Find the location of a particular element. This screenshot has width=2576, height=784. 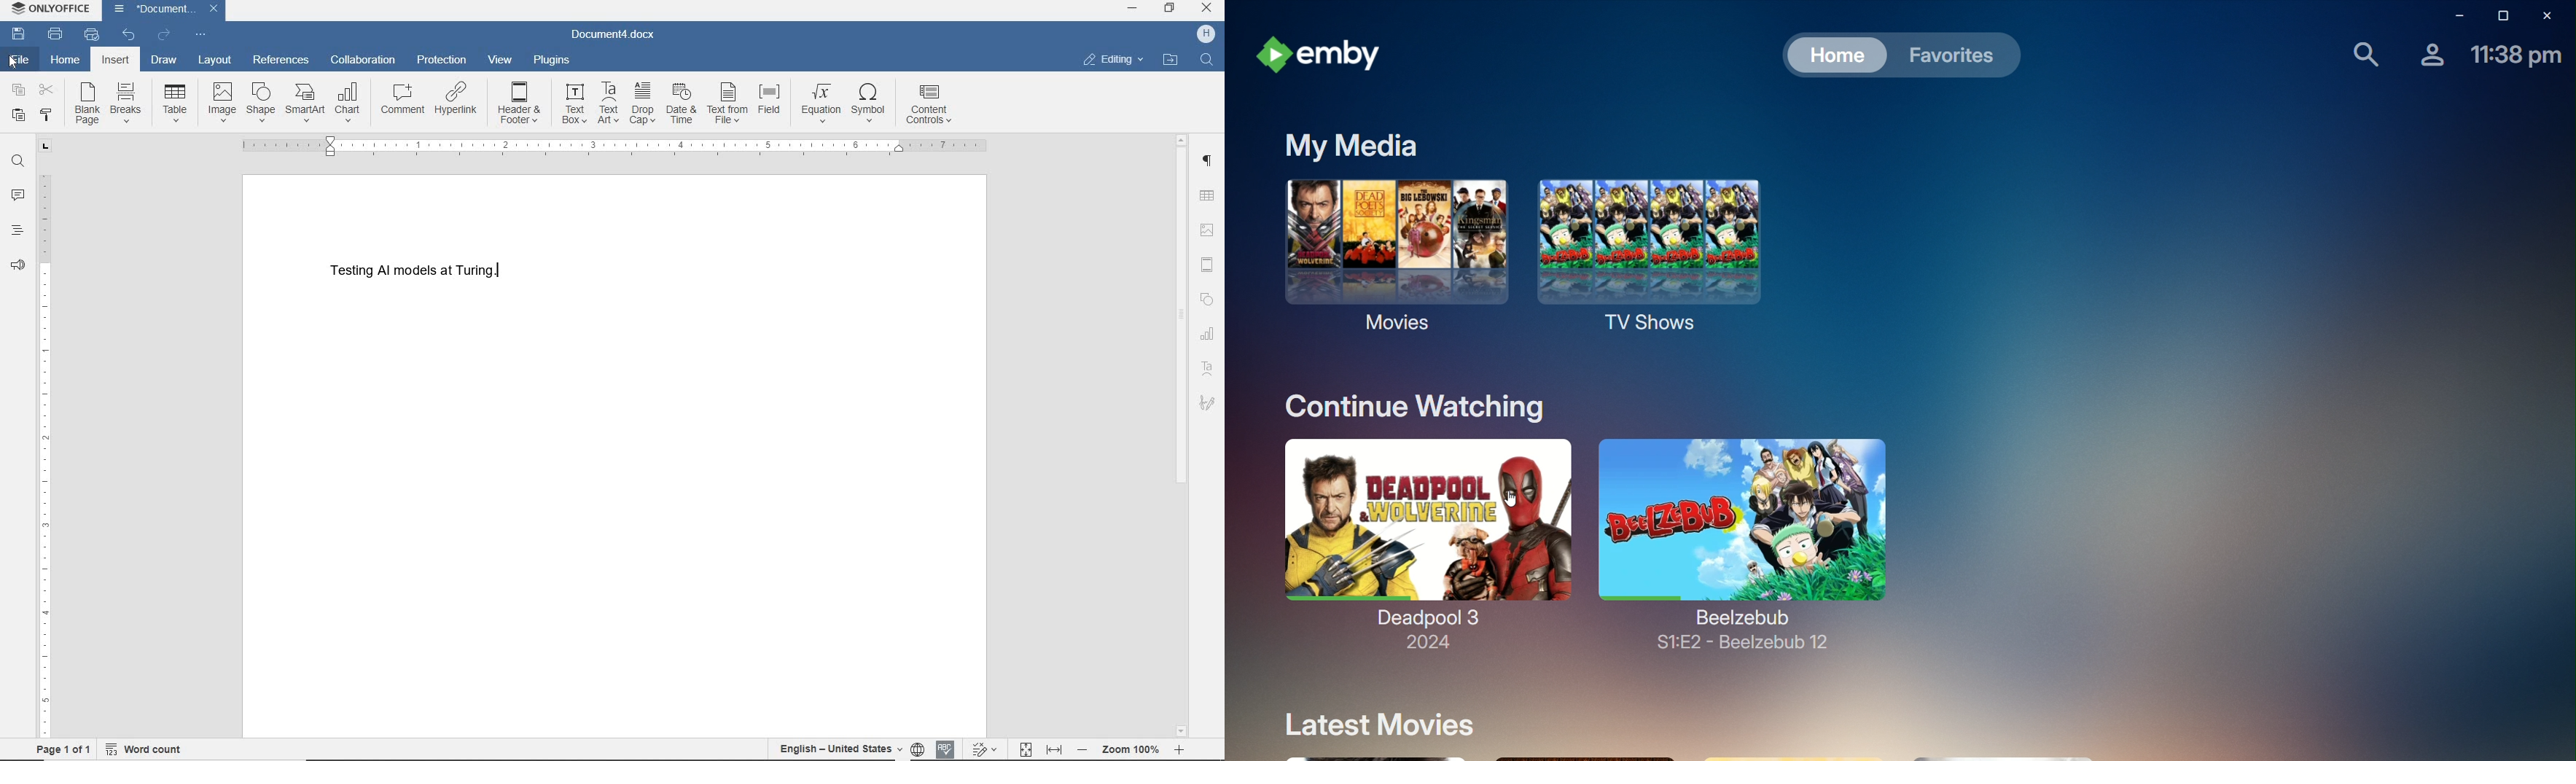

image is located at coordinates (222, 104).